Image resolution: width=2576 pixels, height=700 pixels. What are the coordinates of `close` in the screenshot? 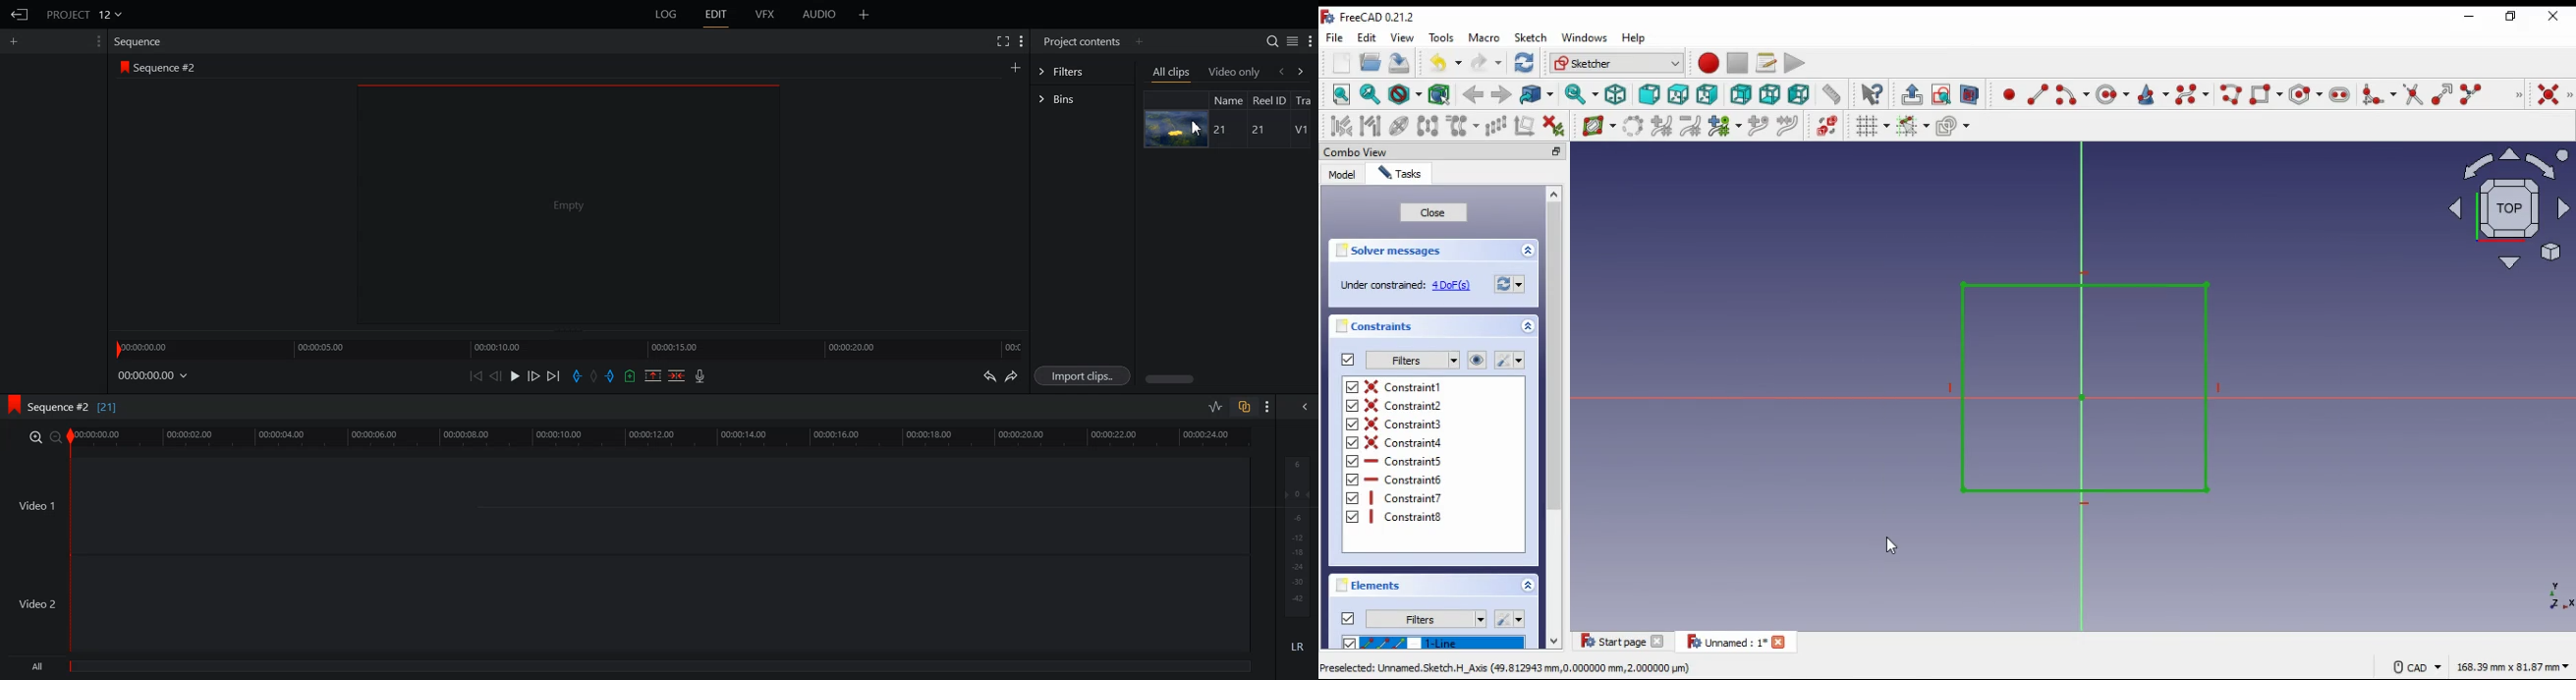 It's located at (1433, 213).